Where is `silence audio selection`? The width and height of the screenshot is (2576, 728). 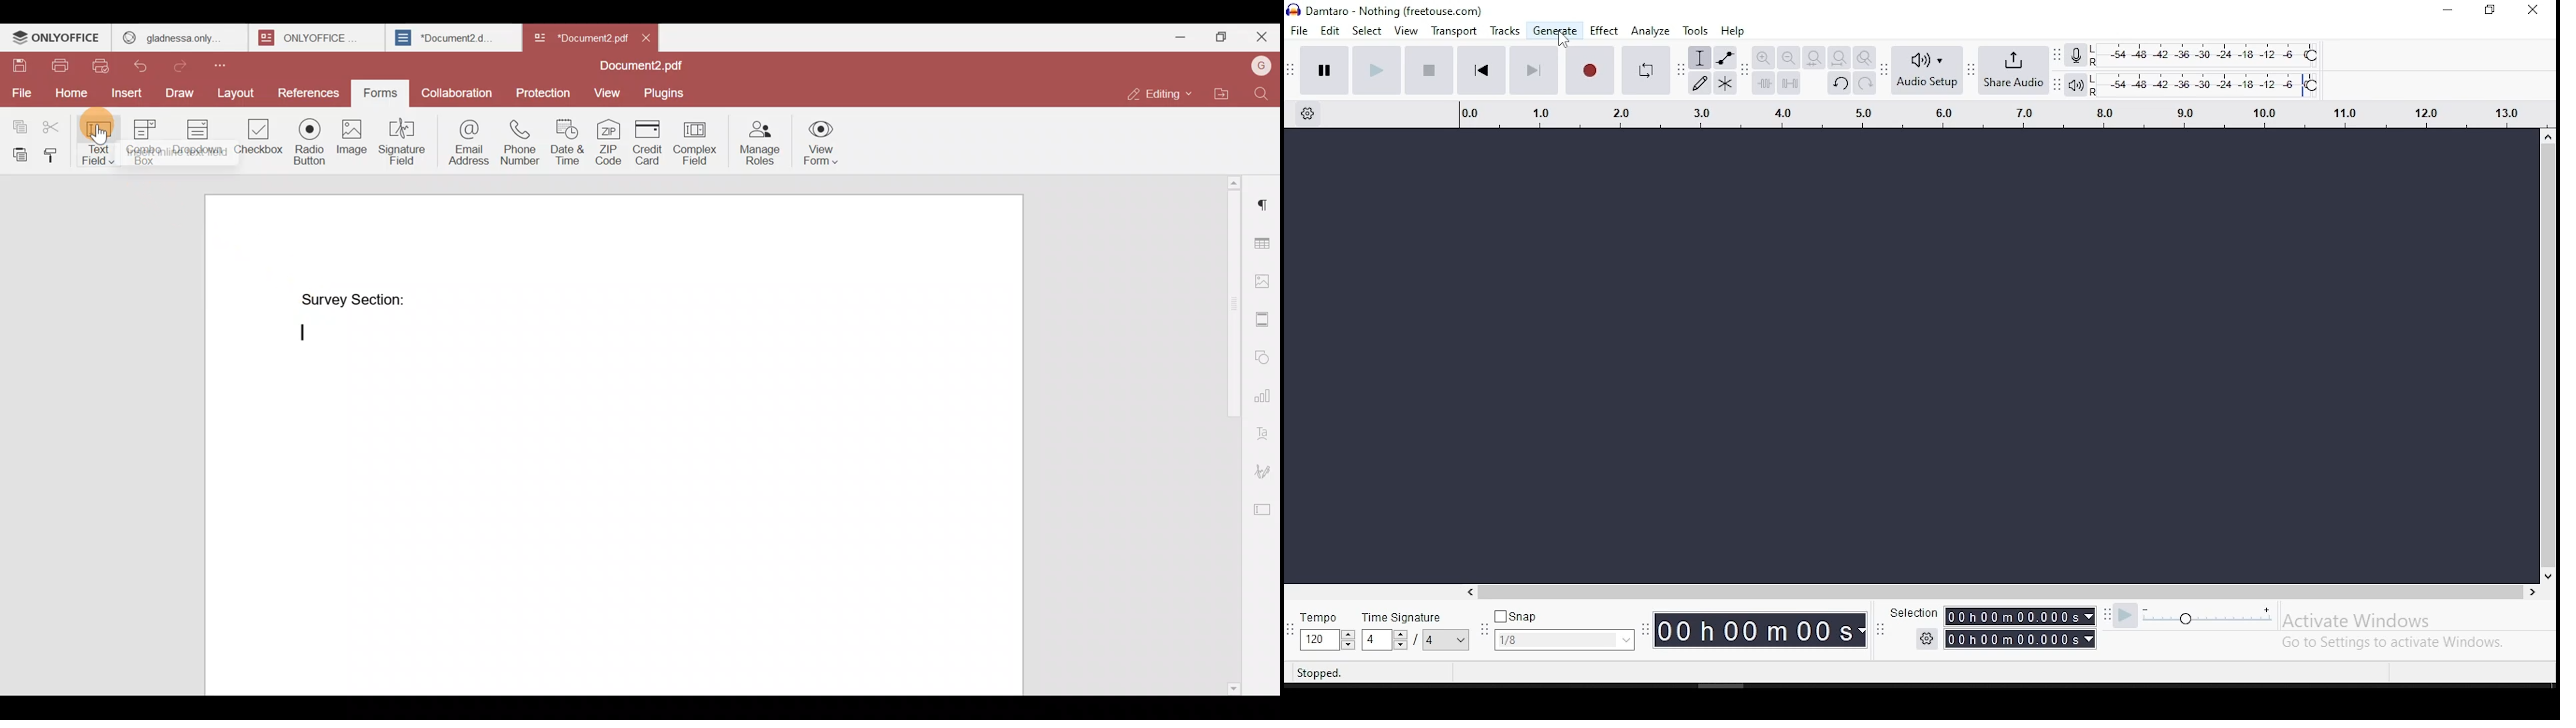
silence audio selection is located at coordinates (1790, 83).